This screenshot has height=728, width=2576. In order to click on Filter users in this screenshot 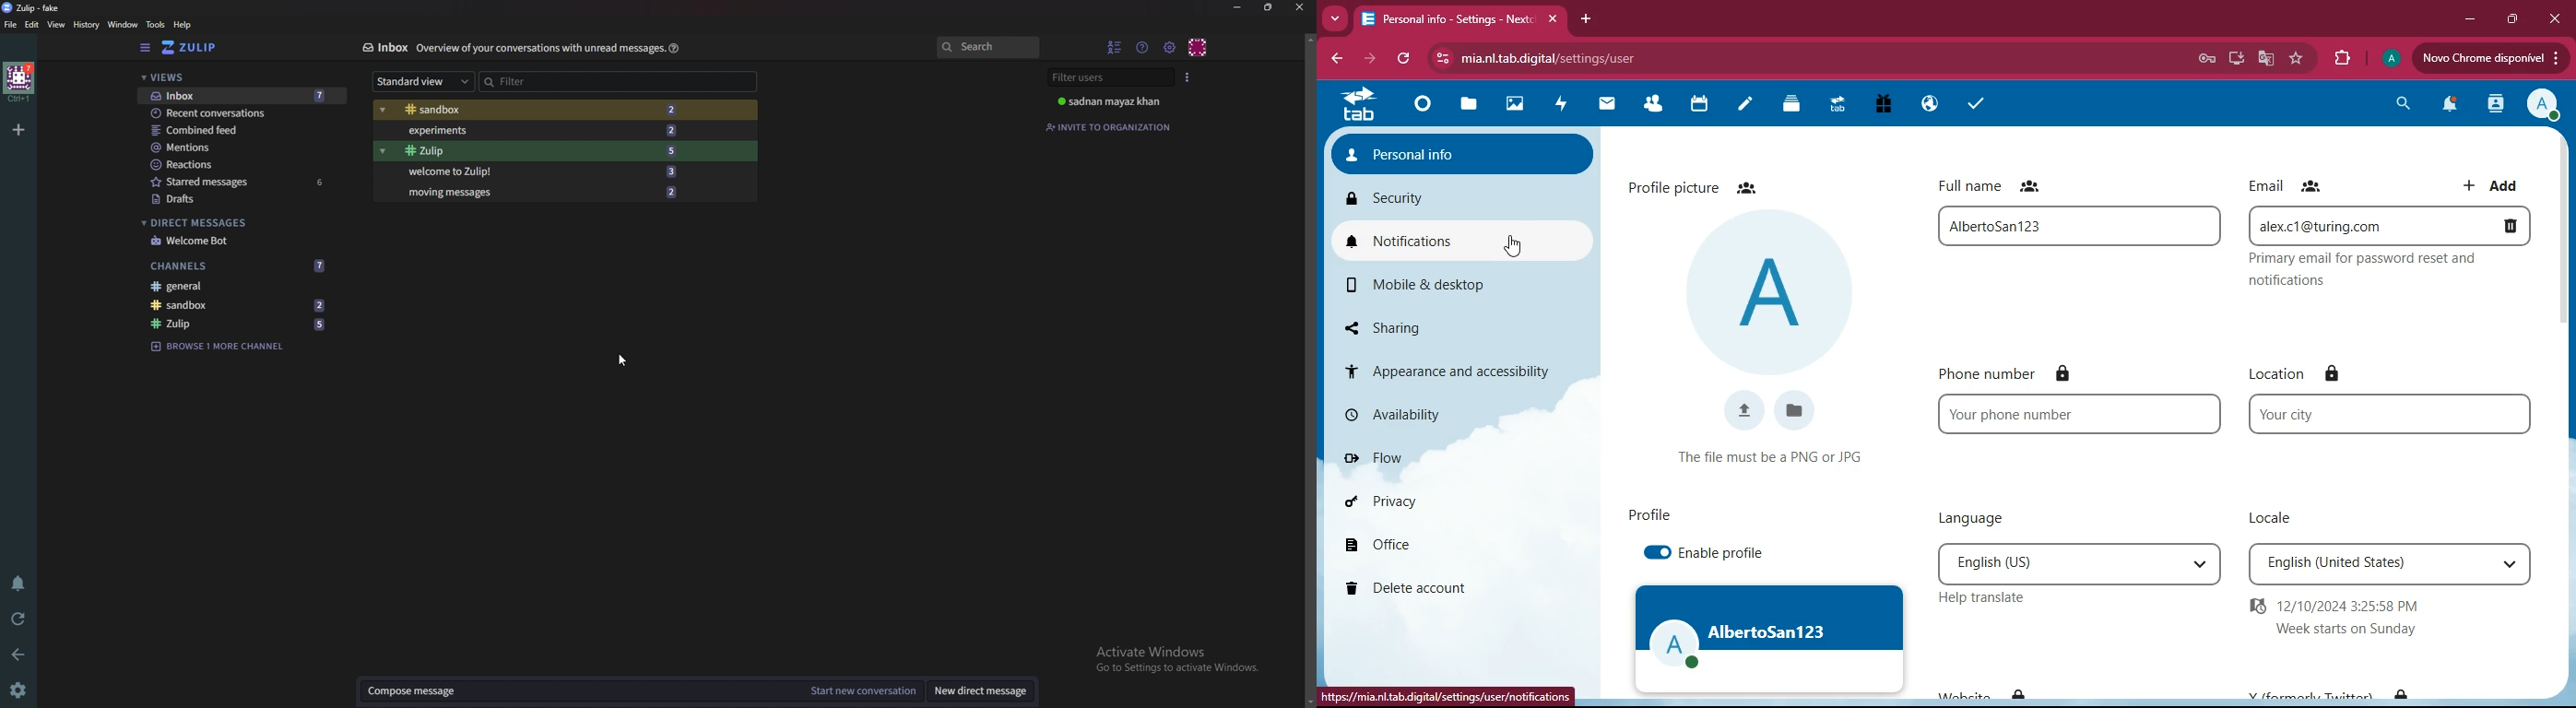, I will do `click(1109, 78)`.